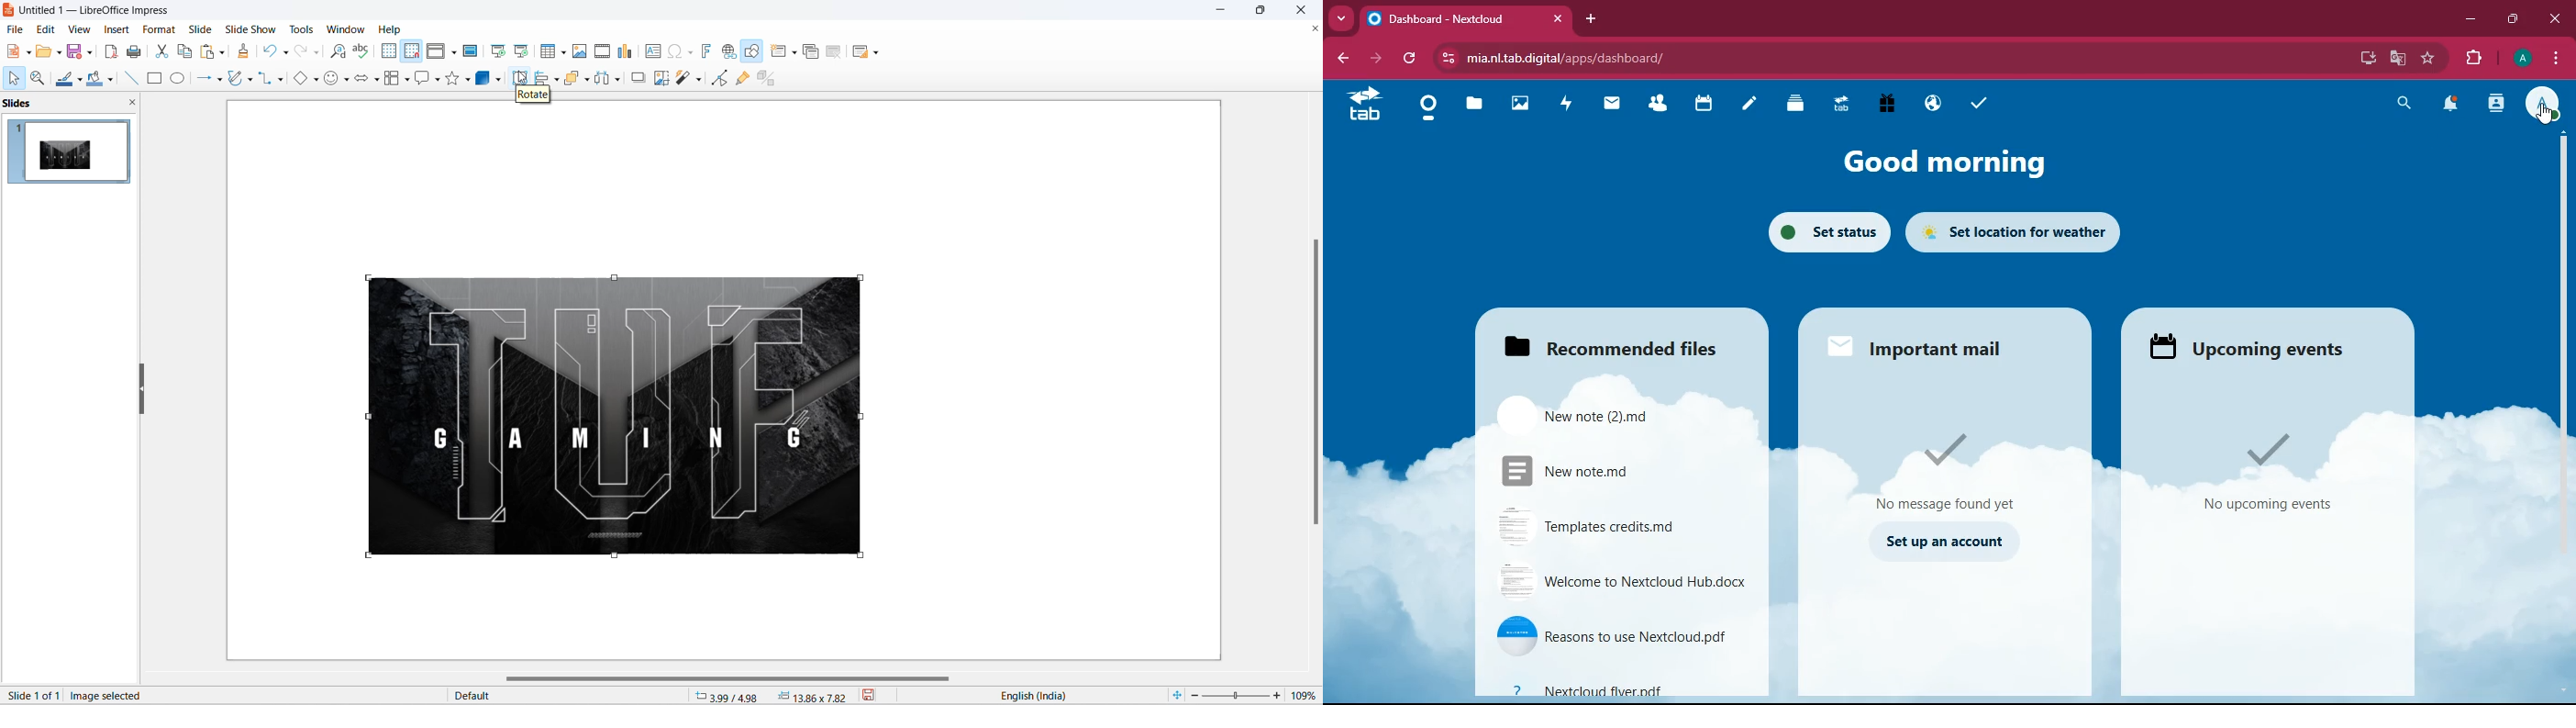 The image size is (2576, 728). What do you see at coordinates (626, 52) in the screenshot?
I see `insert charts` at bounding box center [626, 52].